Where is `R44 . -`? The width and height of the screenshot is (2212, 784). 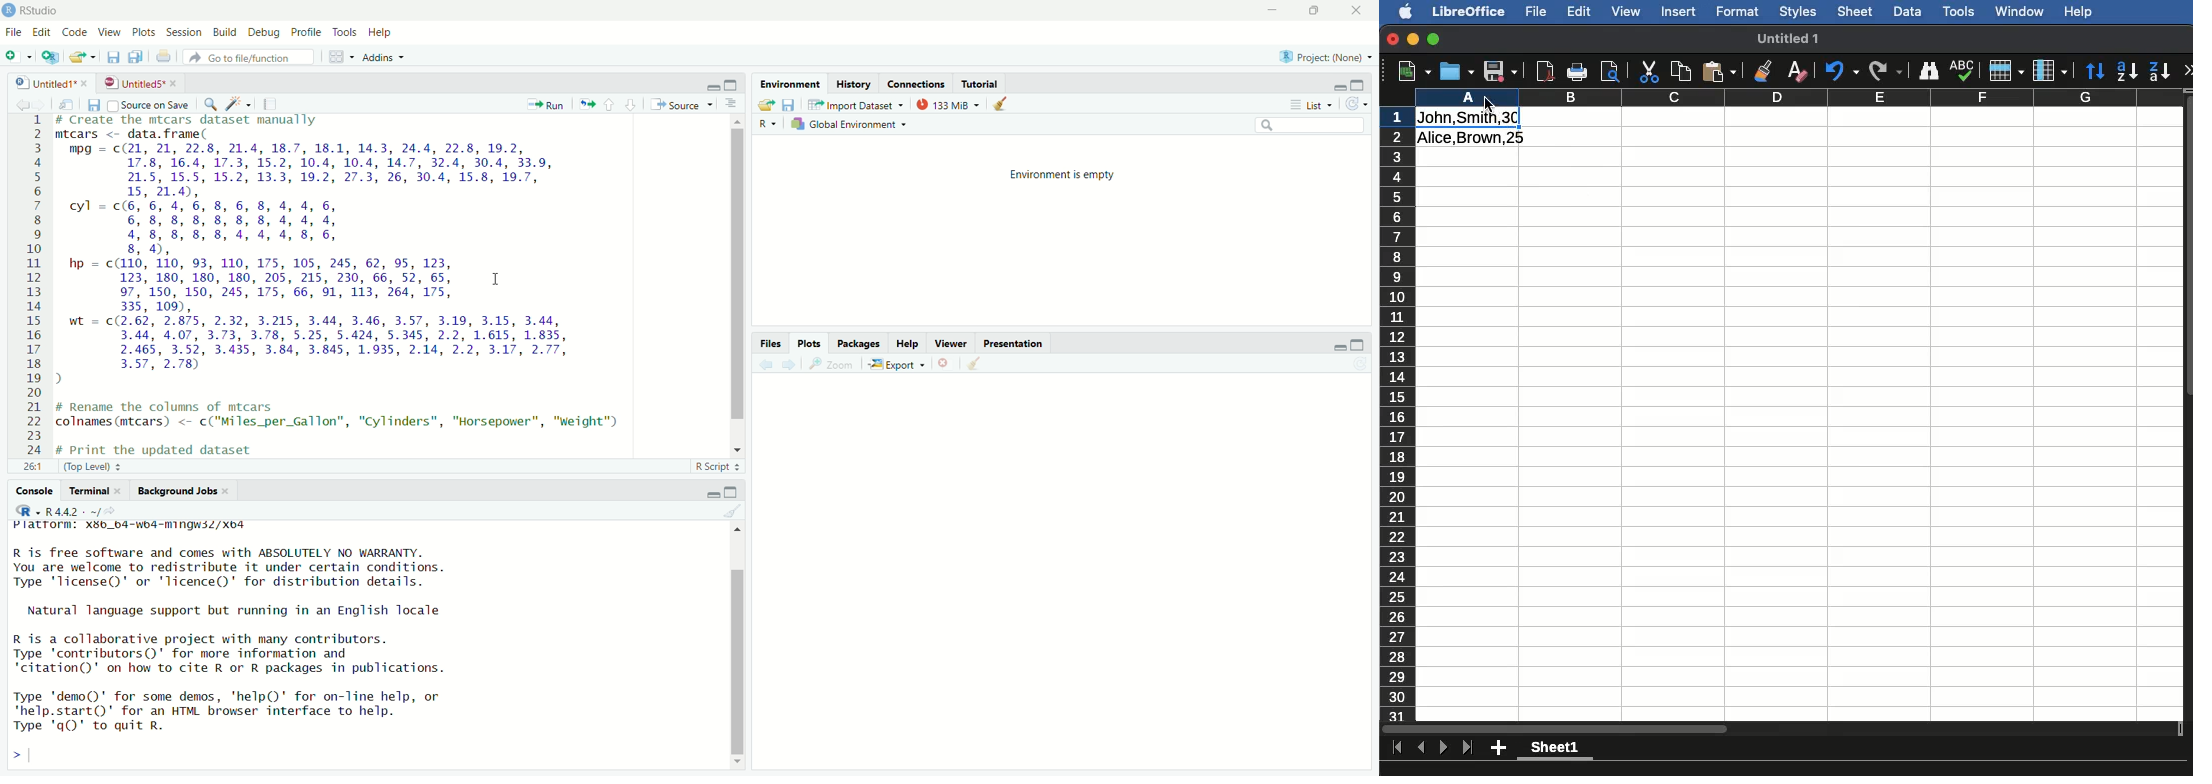
R44 . - is located at coordinates (67, 510).